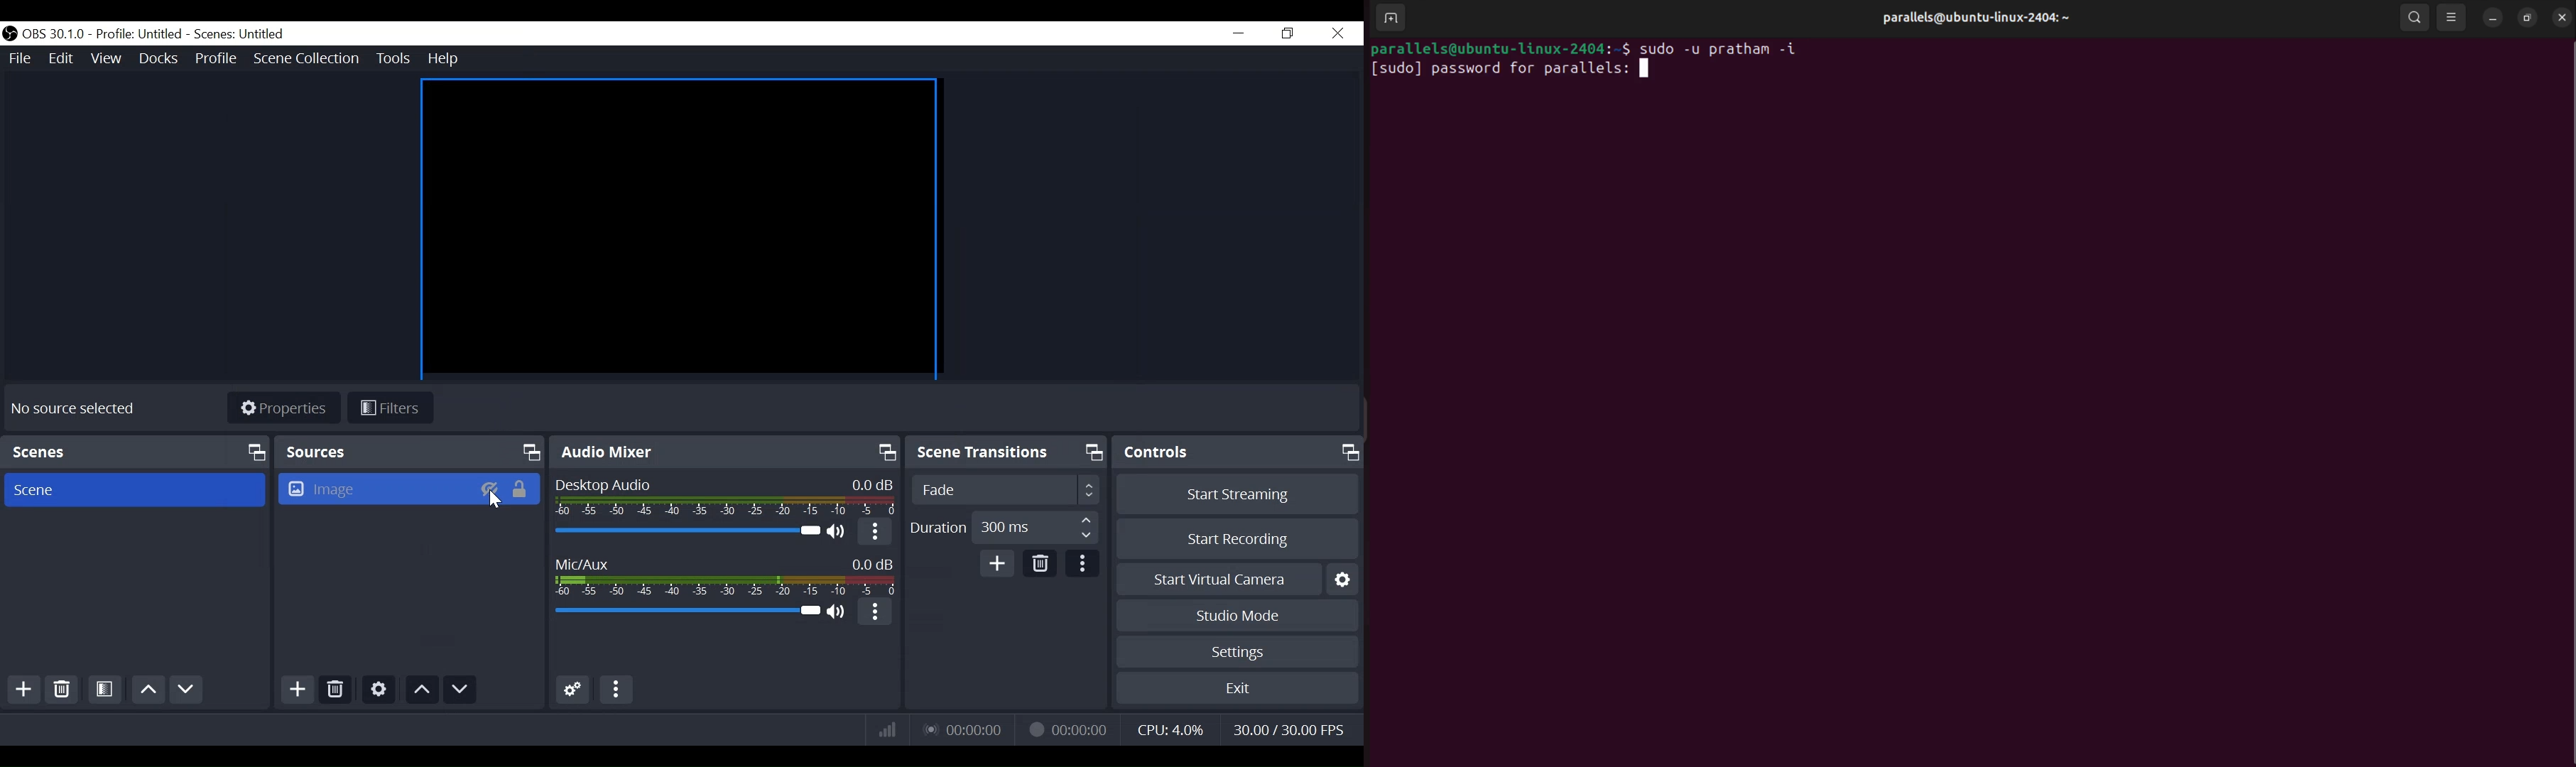 The image size is (2576, 784). Describe the element at coordinates (489, 489) in the screenshot. I see `Hide/Display` at that location.